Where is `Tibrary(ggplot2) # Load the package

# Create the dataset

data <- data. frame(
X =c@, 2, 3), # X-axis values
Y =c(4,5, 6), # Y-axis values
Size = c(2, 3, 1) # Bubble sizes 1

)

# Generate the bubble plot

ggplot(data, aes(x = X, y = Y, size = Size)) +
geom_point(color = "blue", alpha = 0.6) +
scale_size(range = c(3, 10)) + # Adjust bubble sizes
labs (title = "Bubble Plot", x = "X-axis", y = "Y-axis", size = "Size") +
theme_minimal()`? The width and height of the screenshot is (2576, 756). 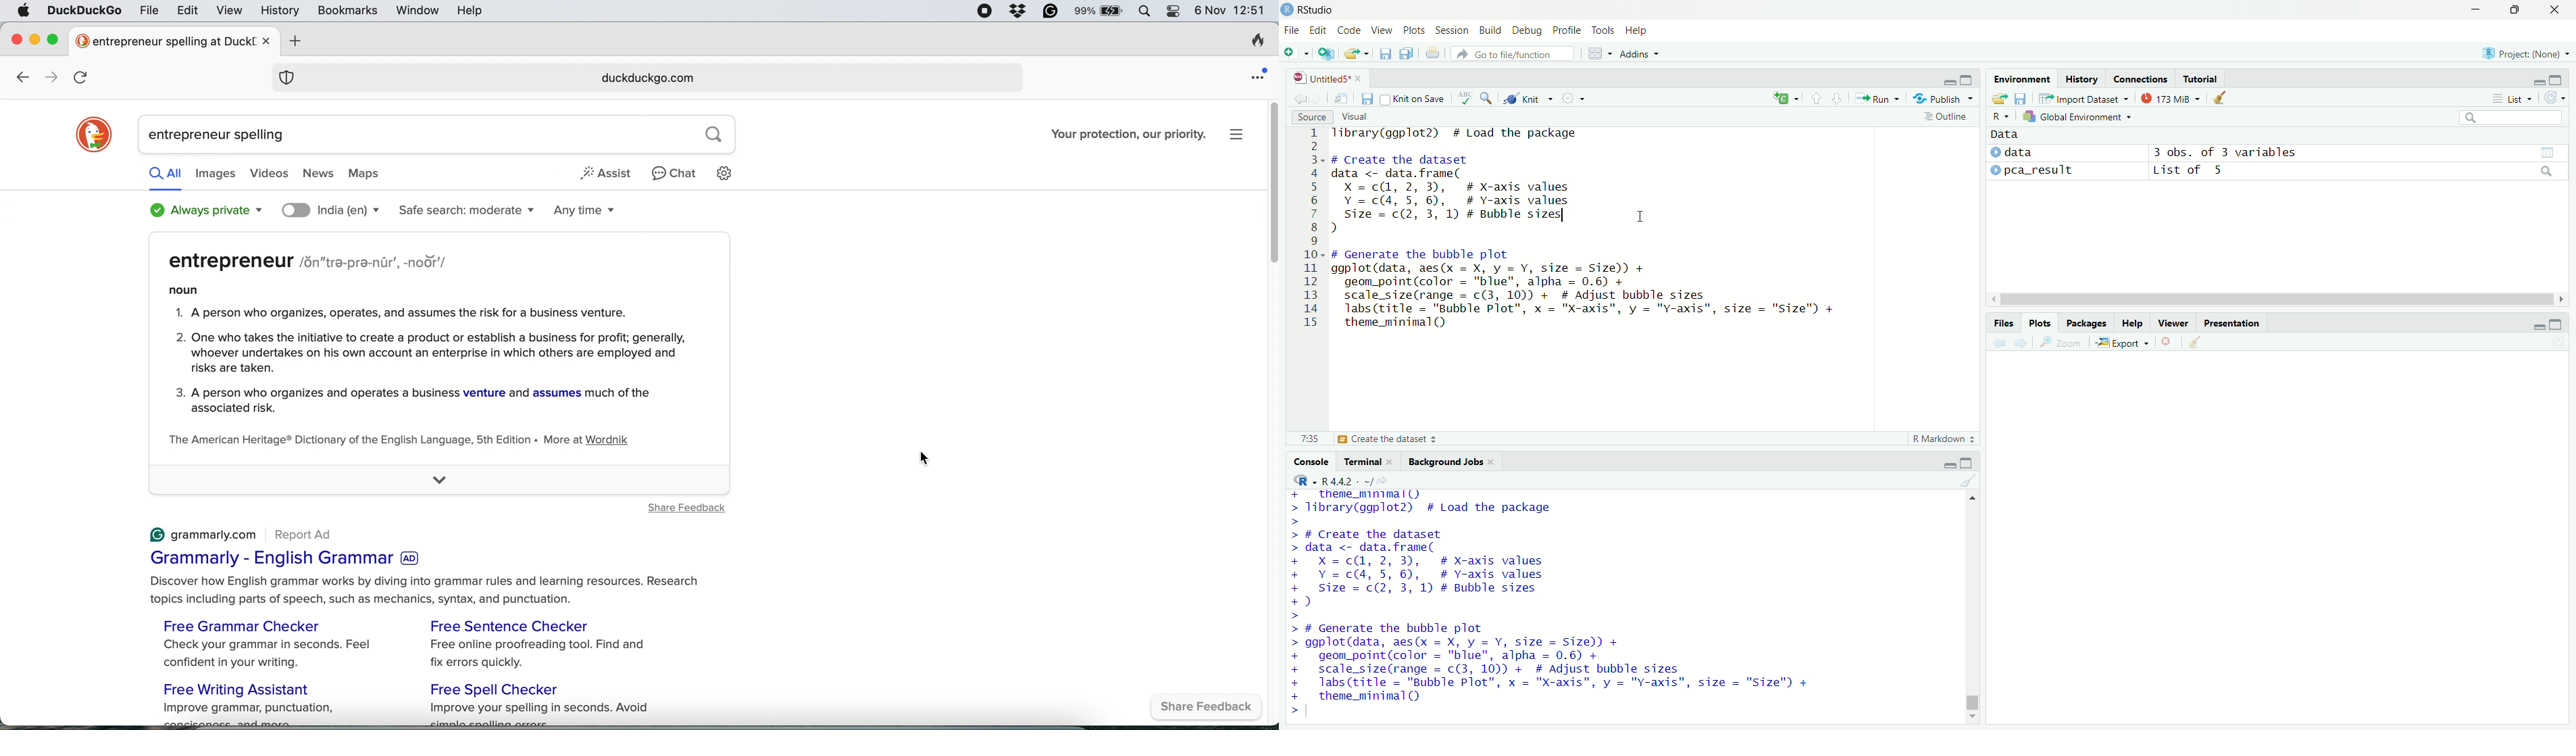 Tibrary(ggplot2) # Load the package

# Create the dataset

data <- data. frame(
X =c@, 2, 3), # X-axis values
Y =c(4,5, 6), # Y-axis values
Size = c(2, 3, 1) # Bubble sizes 1

)

# Generate the bubble plot

ggplot(data, aes(x = X, y = Y, size = Size)) +
geom_point(color = "blue", alpha = 0.6) +
scale_size(range = c(3, 10)) + # Adjust bubble sizes
labs (title = "Bubble Plot", x = "X-axis", y = "Y-axis", size = "Size") +
theme_minimal() is located at coordinates (1606, 233).